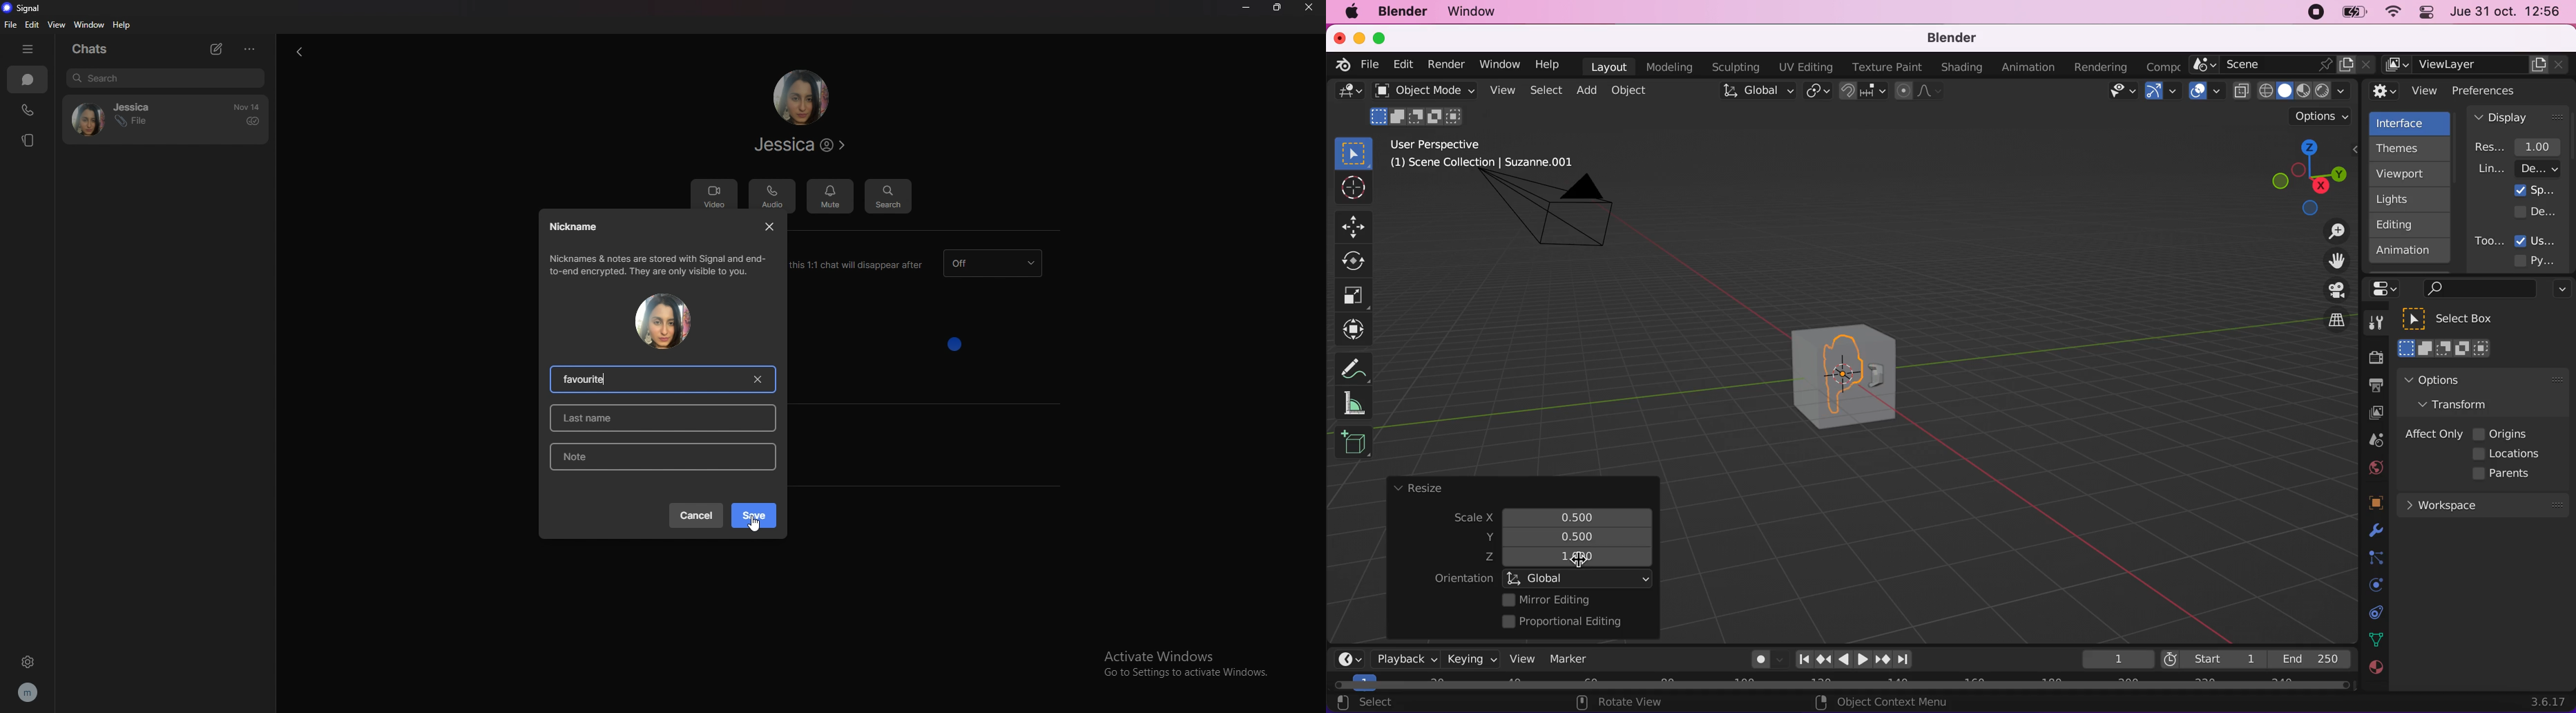 This screenshot has width=2576, height=728. I want to click on edit, so click(1400, 64).